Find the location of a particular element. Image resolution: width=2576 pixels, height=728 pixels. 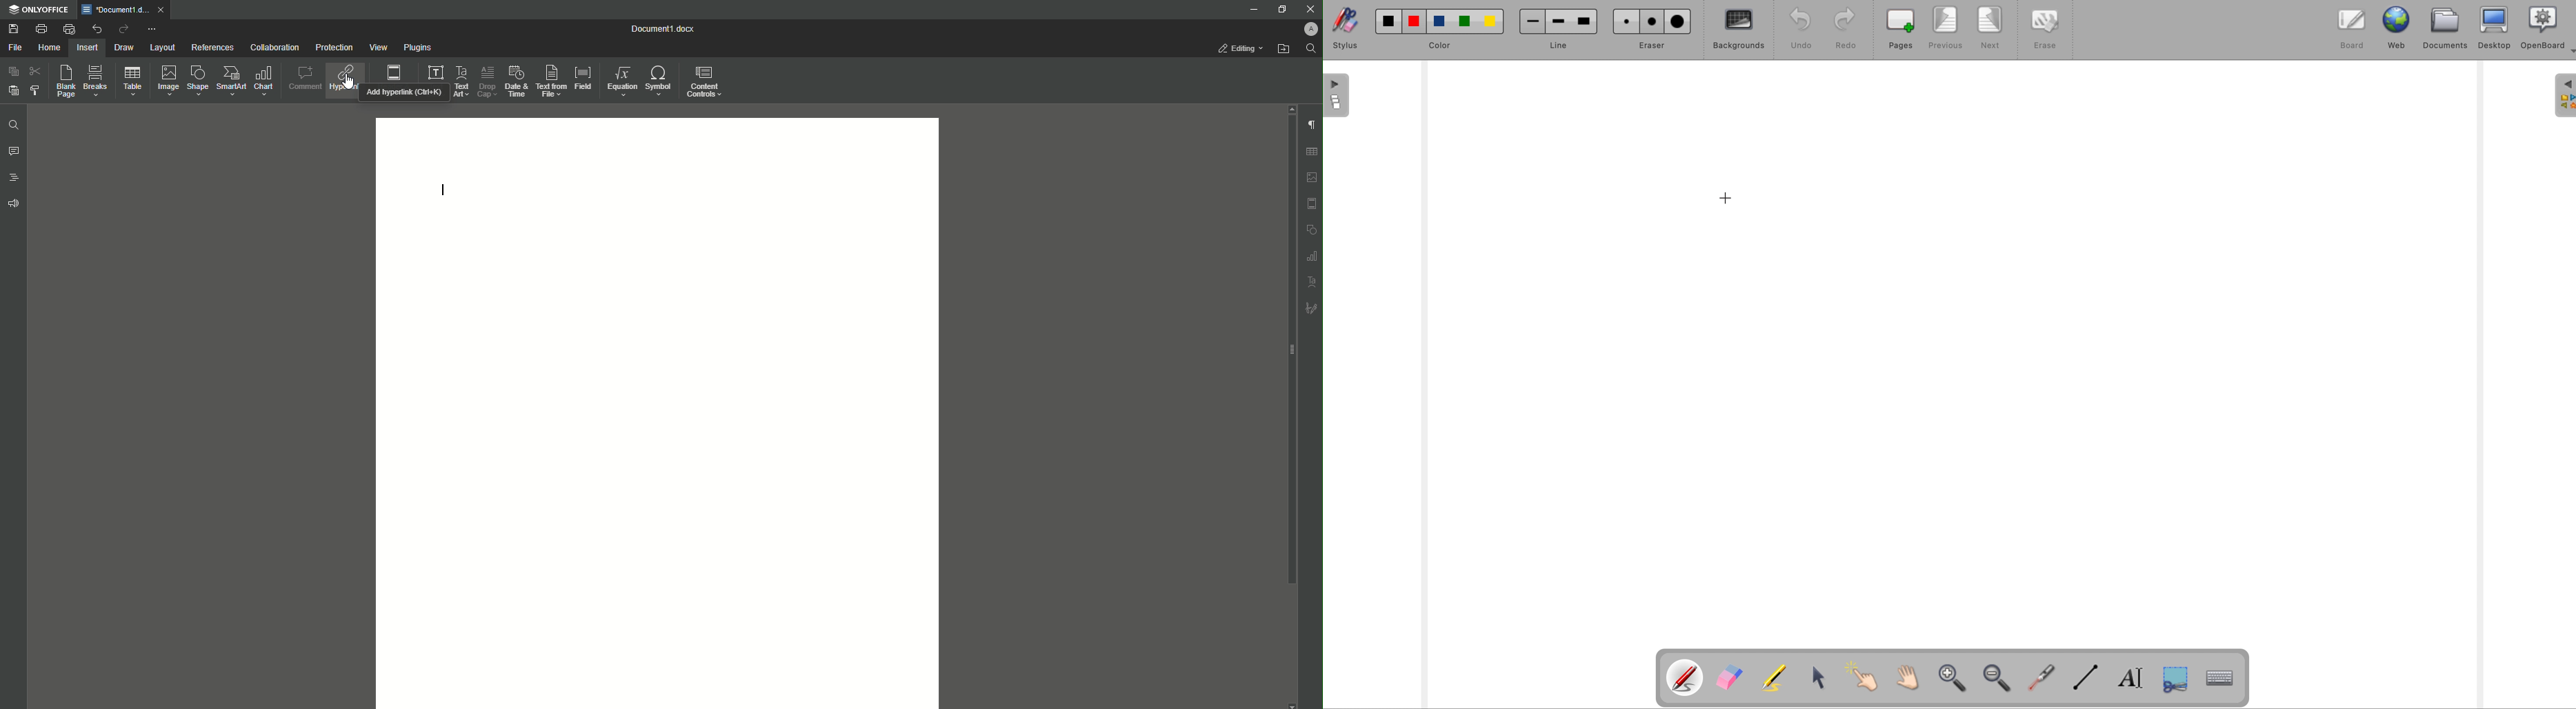

Text Box is located at coordinates (436, 73).